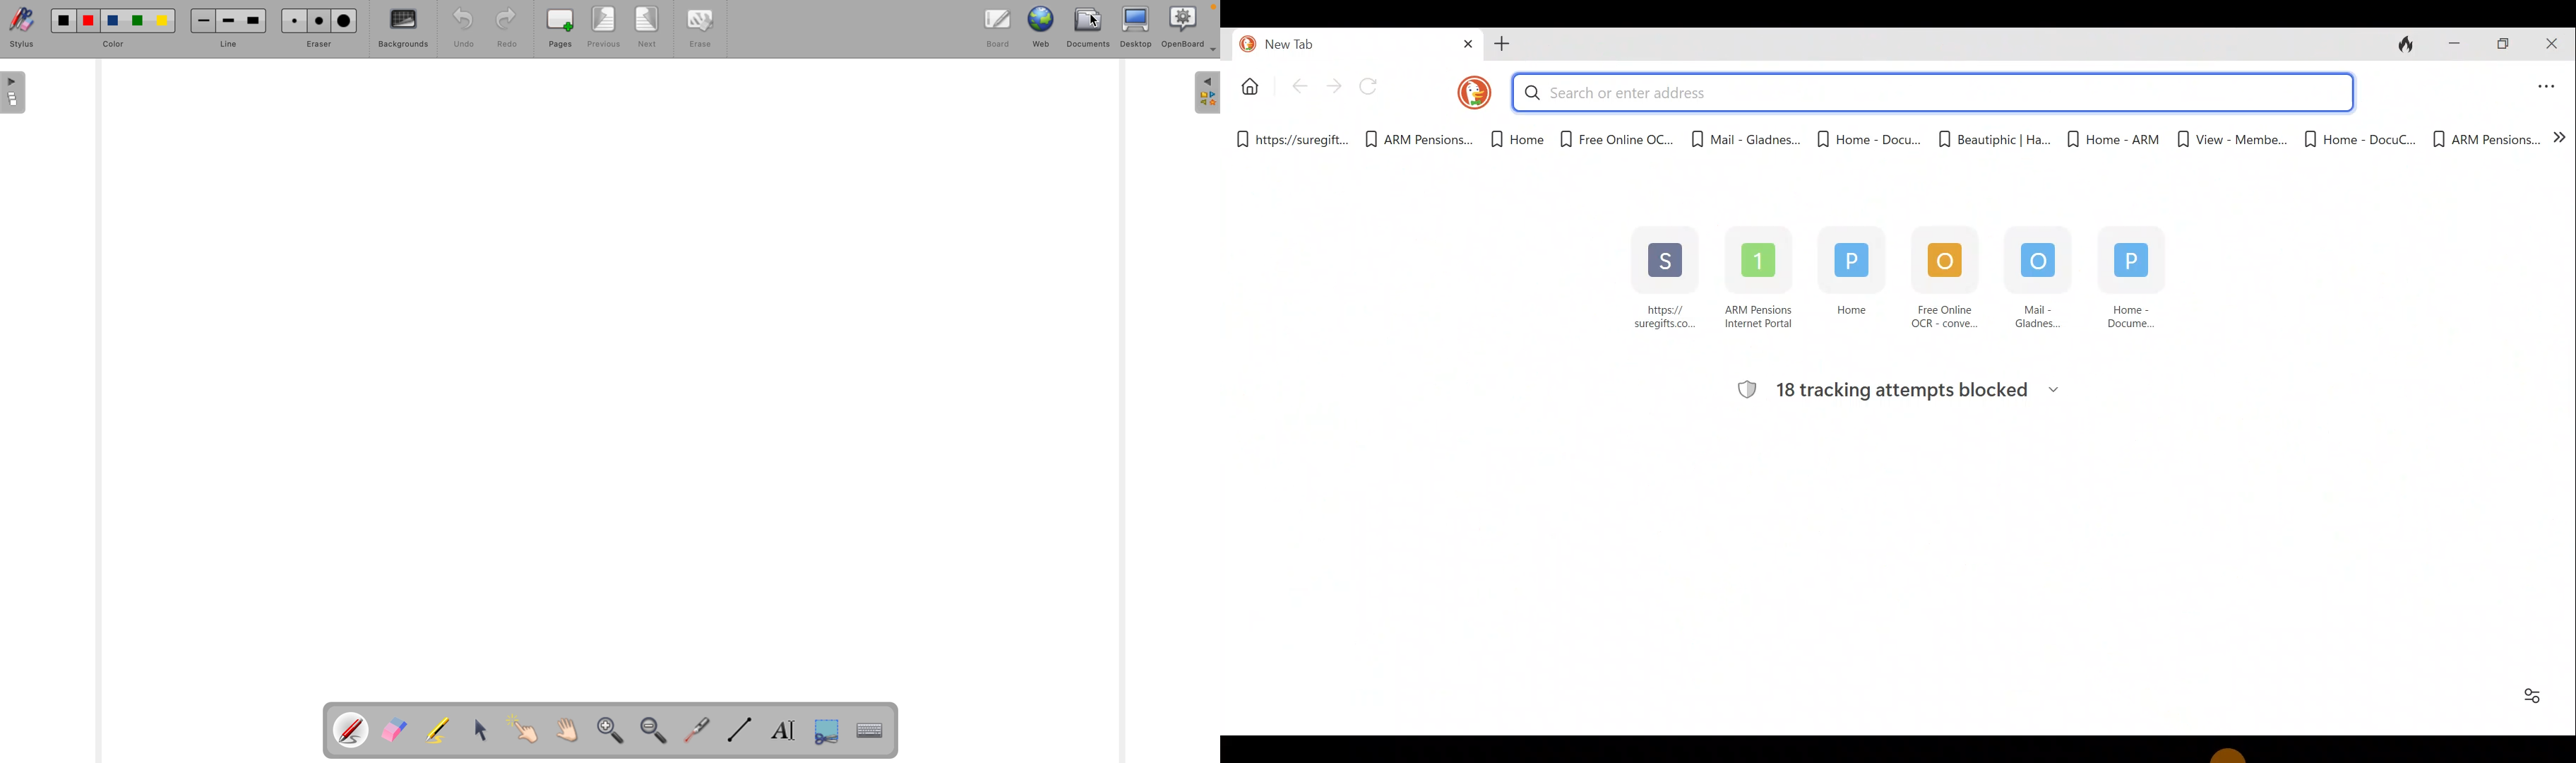 The height and width of the screenshot is (784, 2576). I want to click on Reload, so click(1375, 87).